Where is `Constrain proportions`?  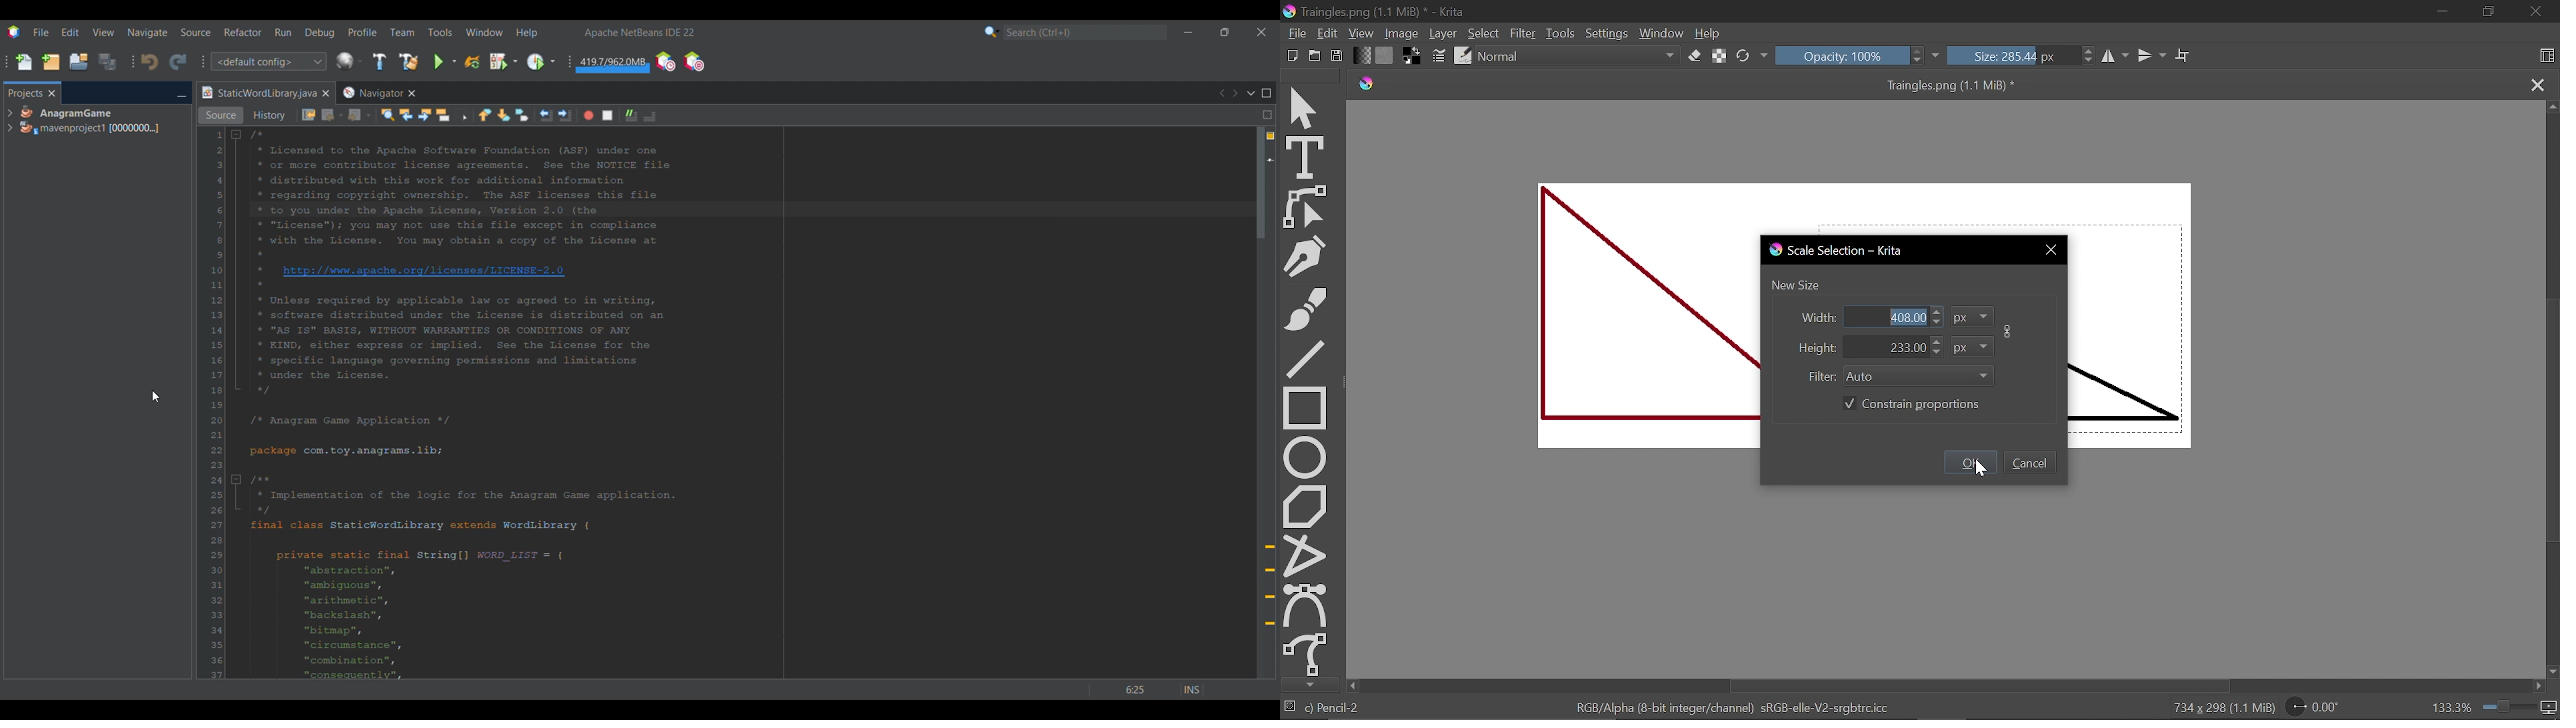 Constrain proportions is located at coordinates (1910, 404).